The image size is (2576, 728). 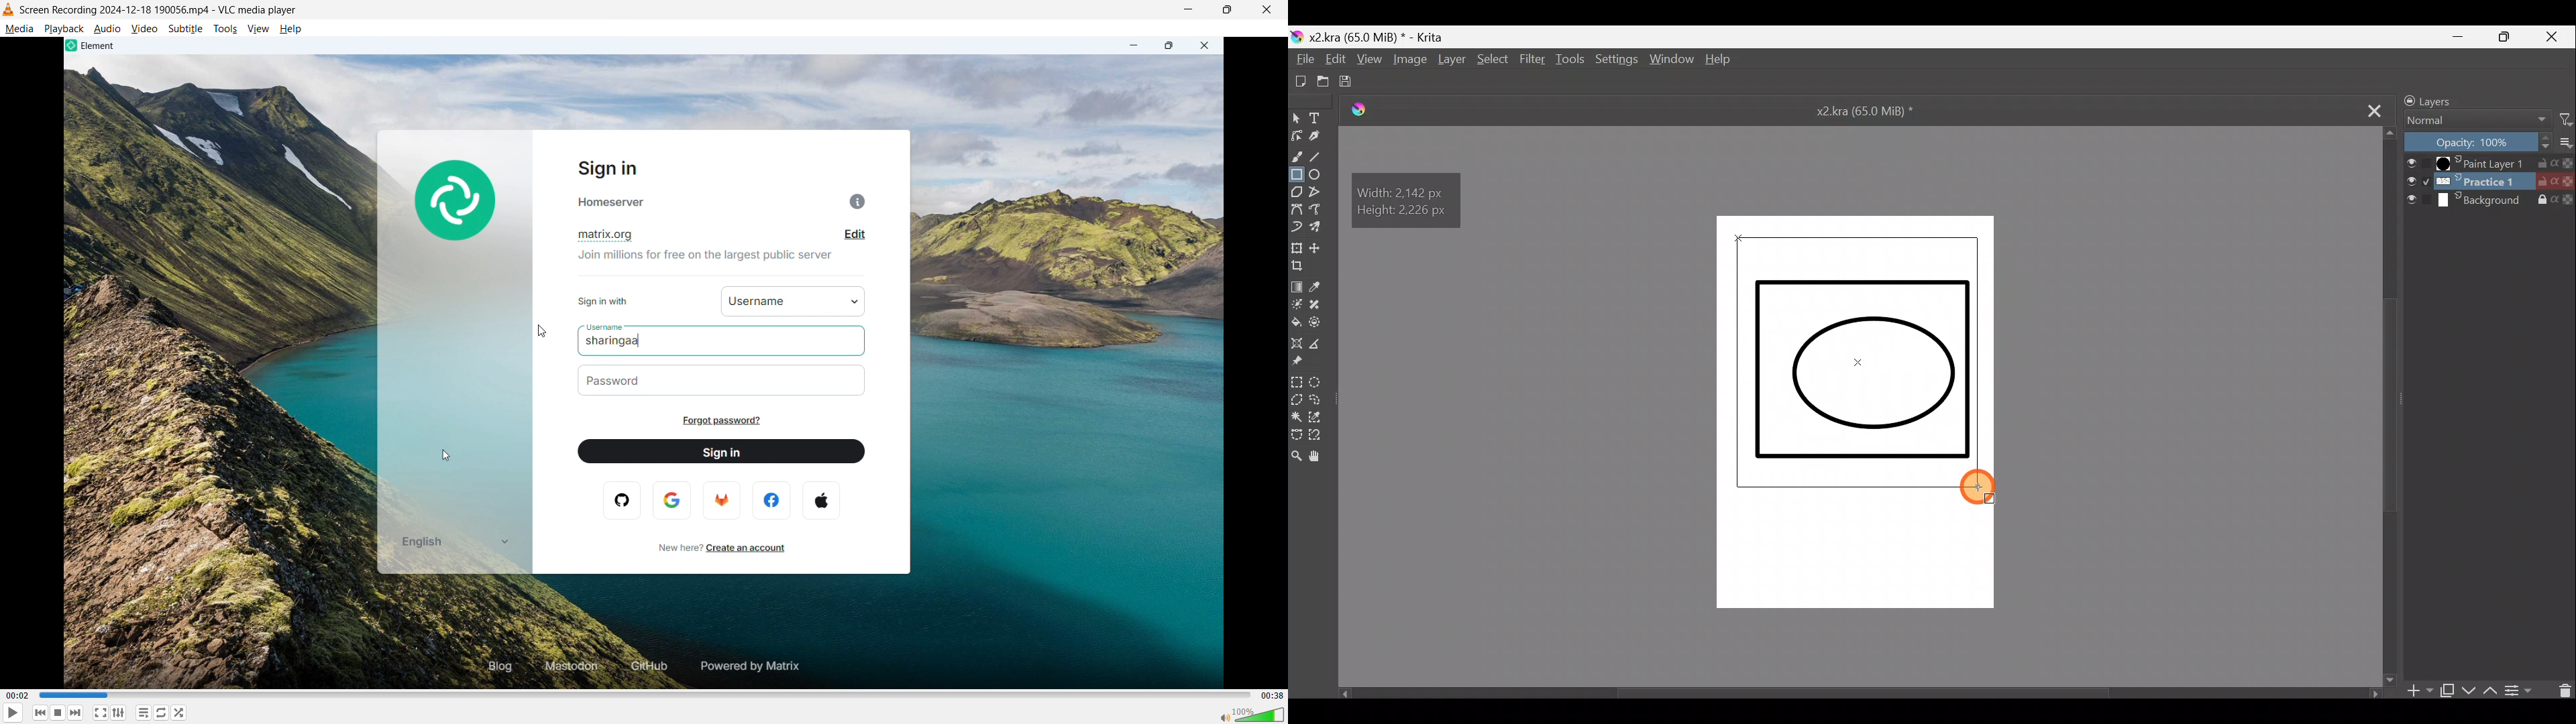 What do you see at coordinates (2488, 164) in the screenshot?
I see `Paint Layer 1` at bounding box center [2488, 164].